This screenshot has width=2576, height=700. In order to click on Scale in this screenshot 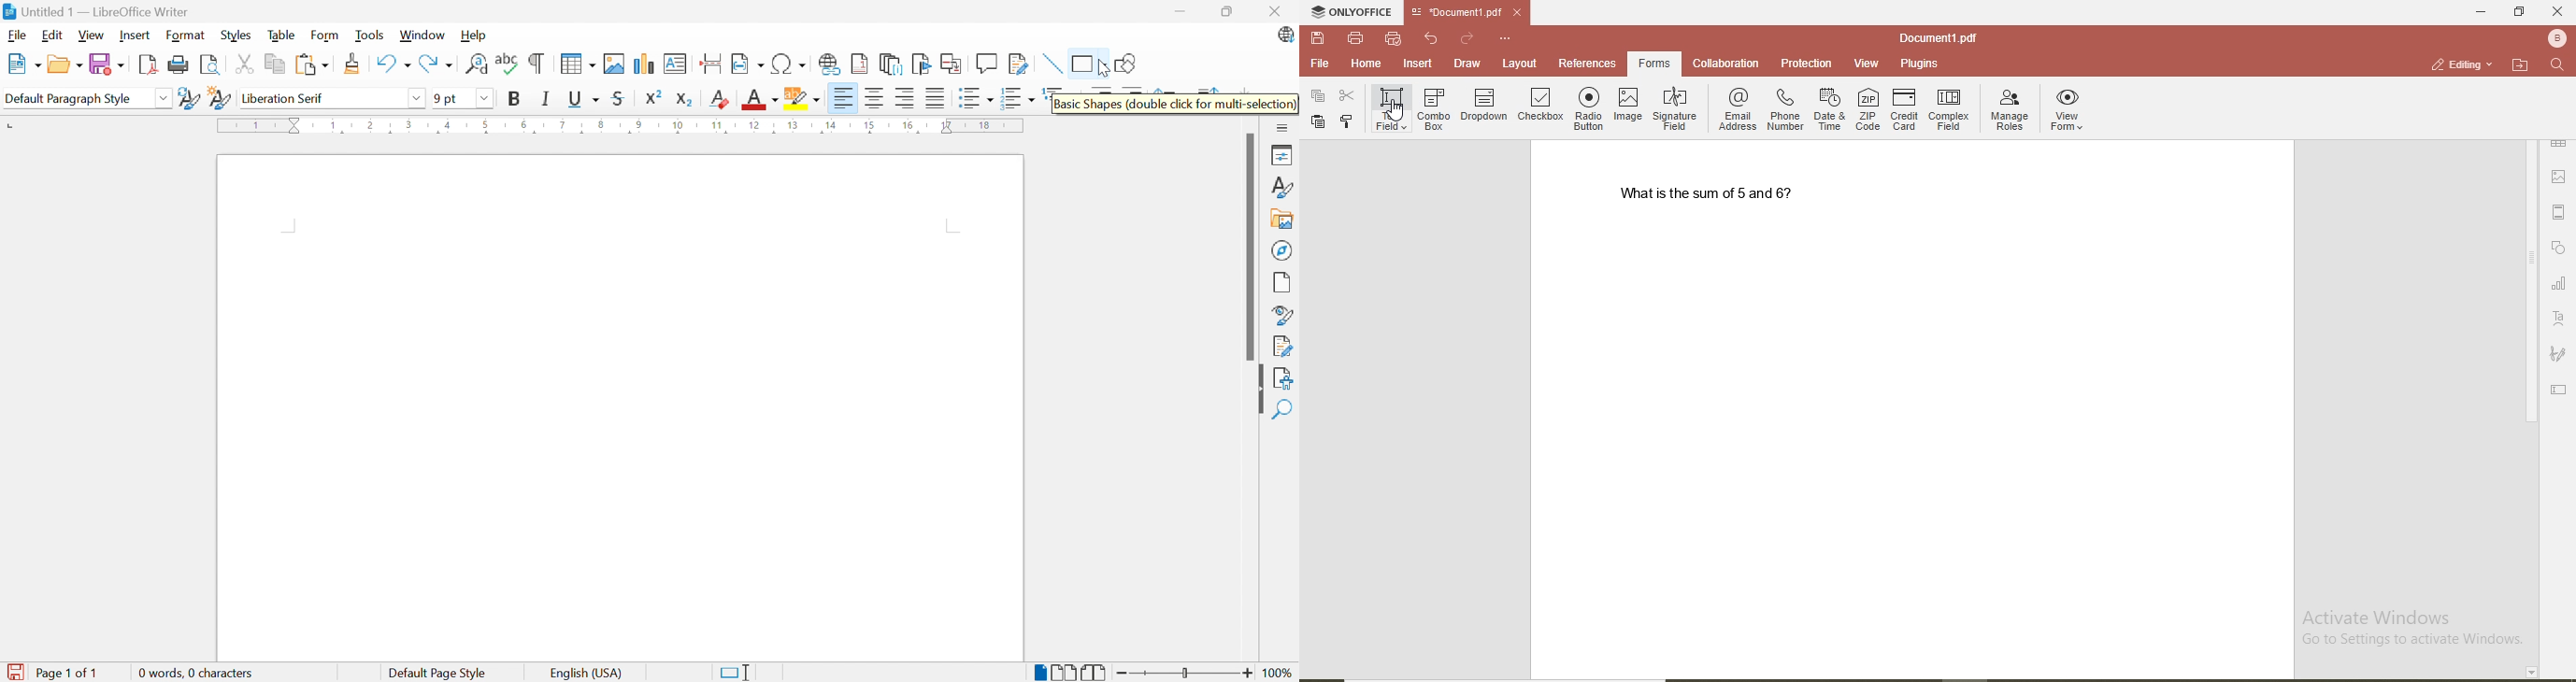, I will do `click(619, 125)`.